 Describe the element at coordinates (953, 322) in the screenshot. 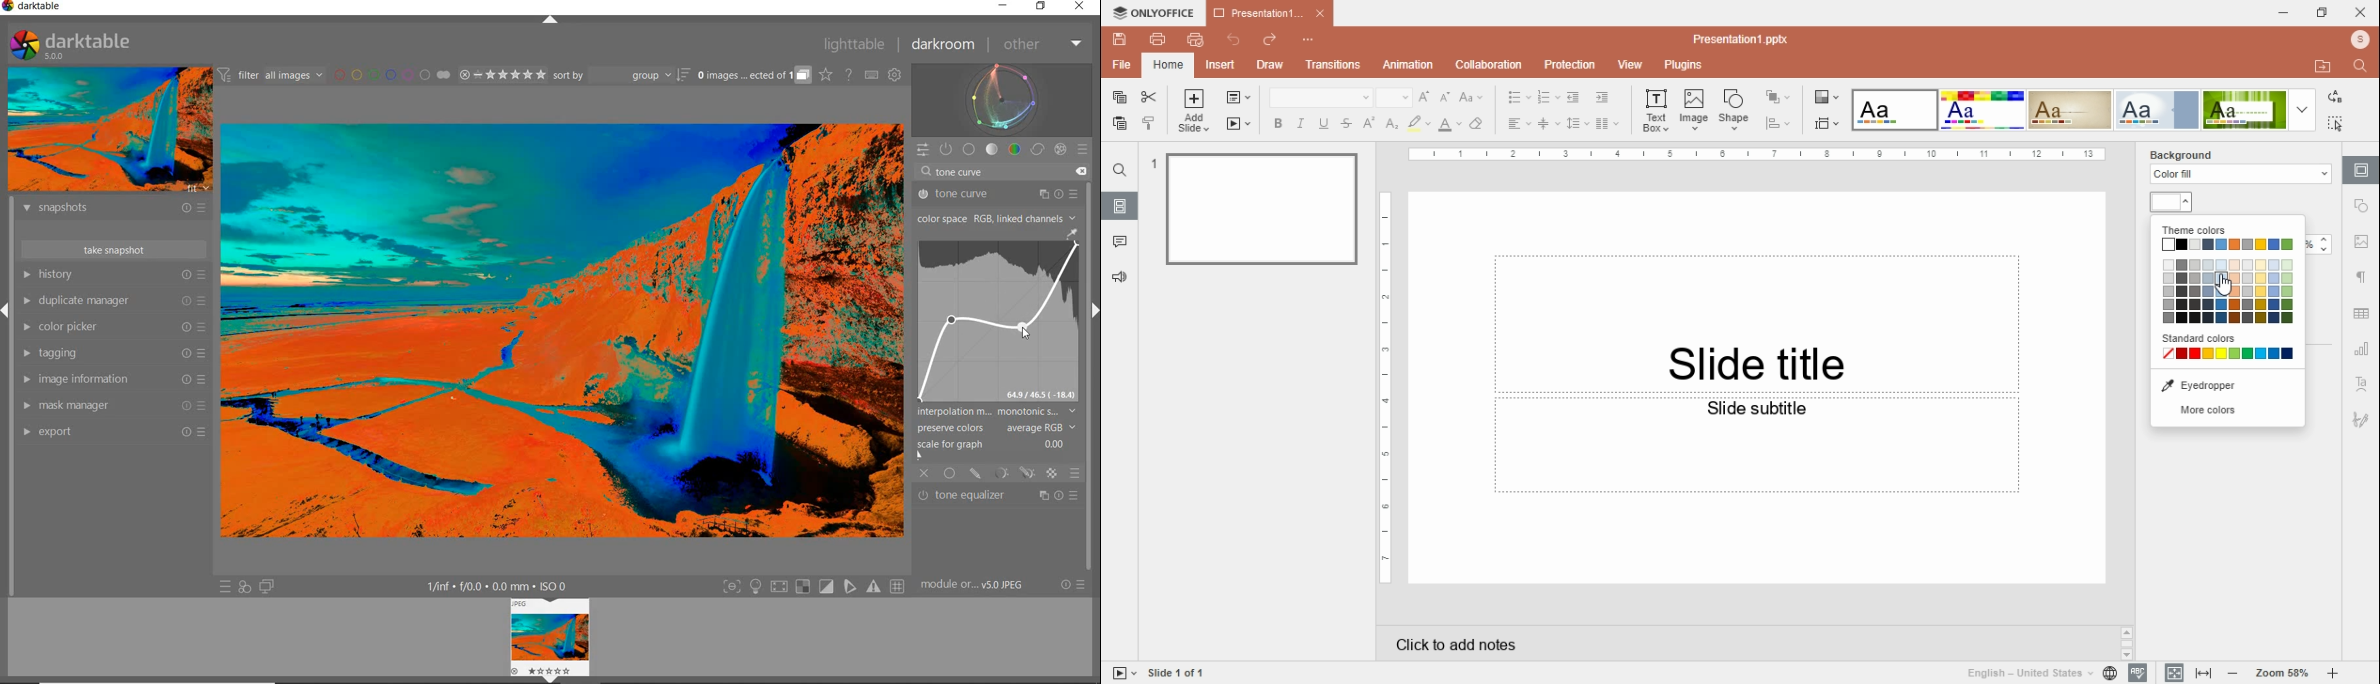

I see `CURSOR` at that location.